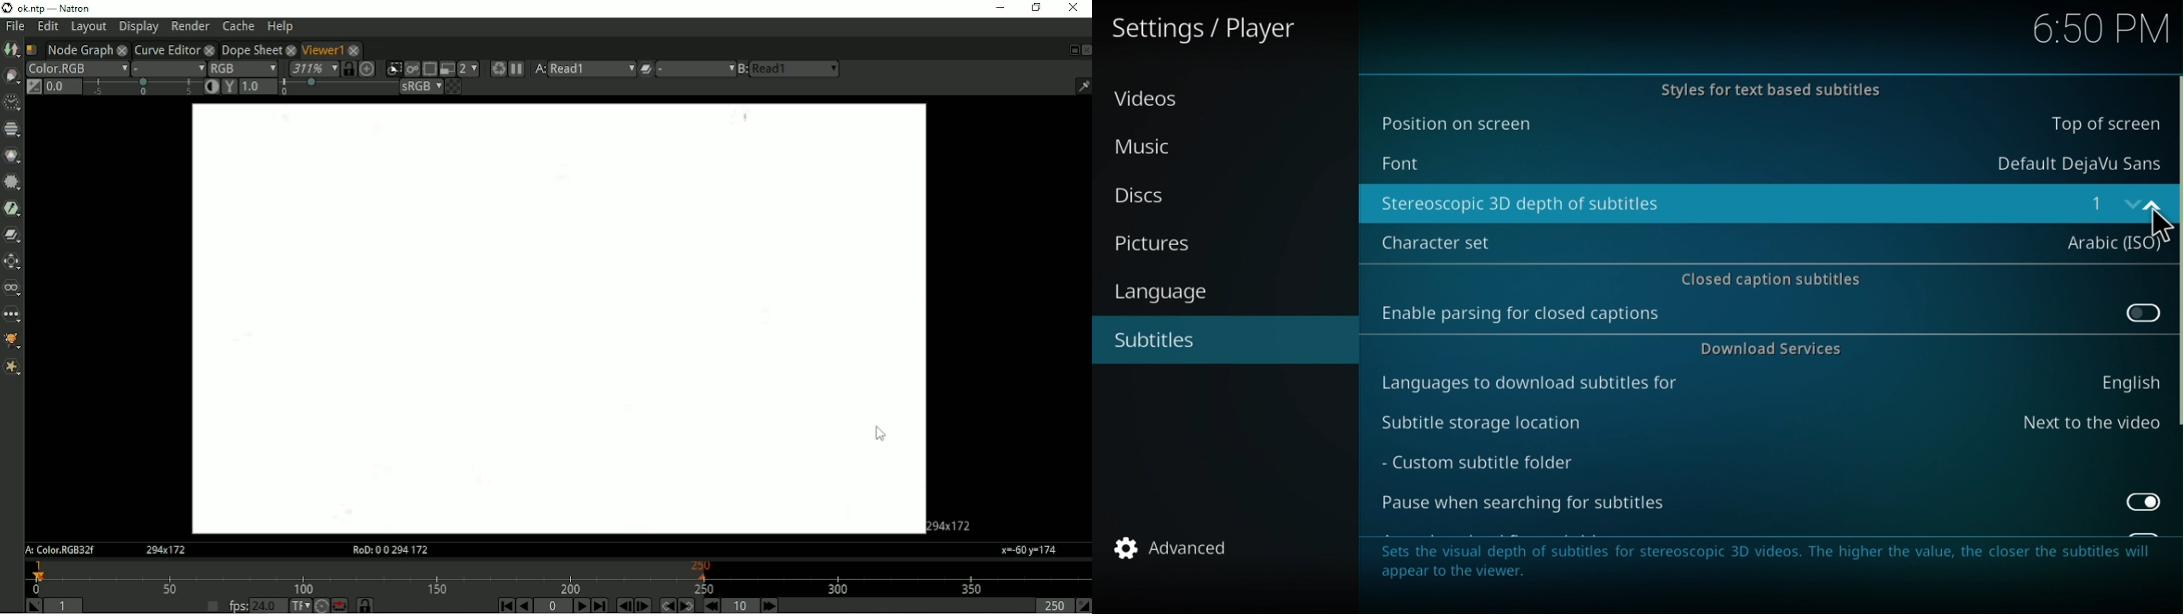  What do you see at coordinates (1768, 317) in the screenshot?
I see `Enable parsing for closed captions` at bounding box center [1768, 317].